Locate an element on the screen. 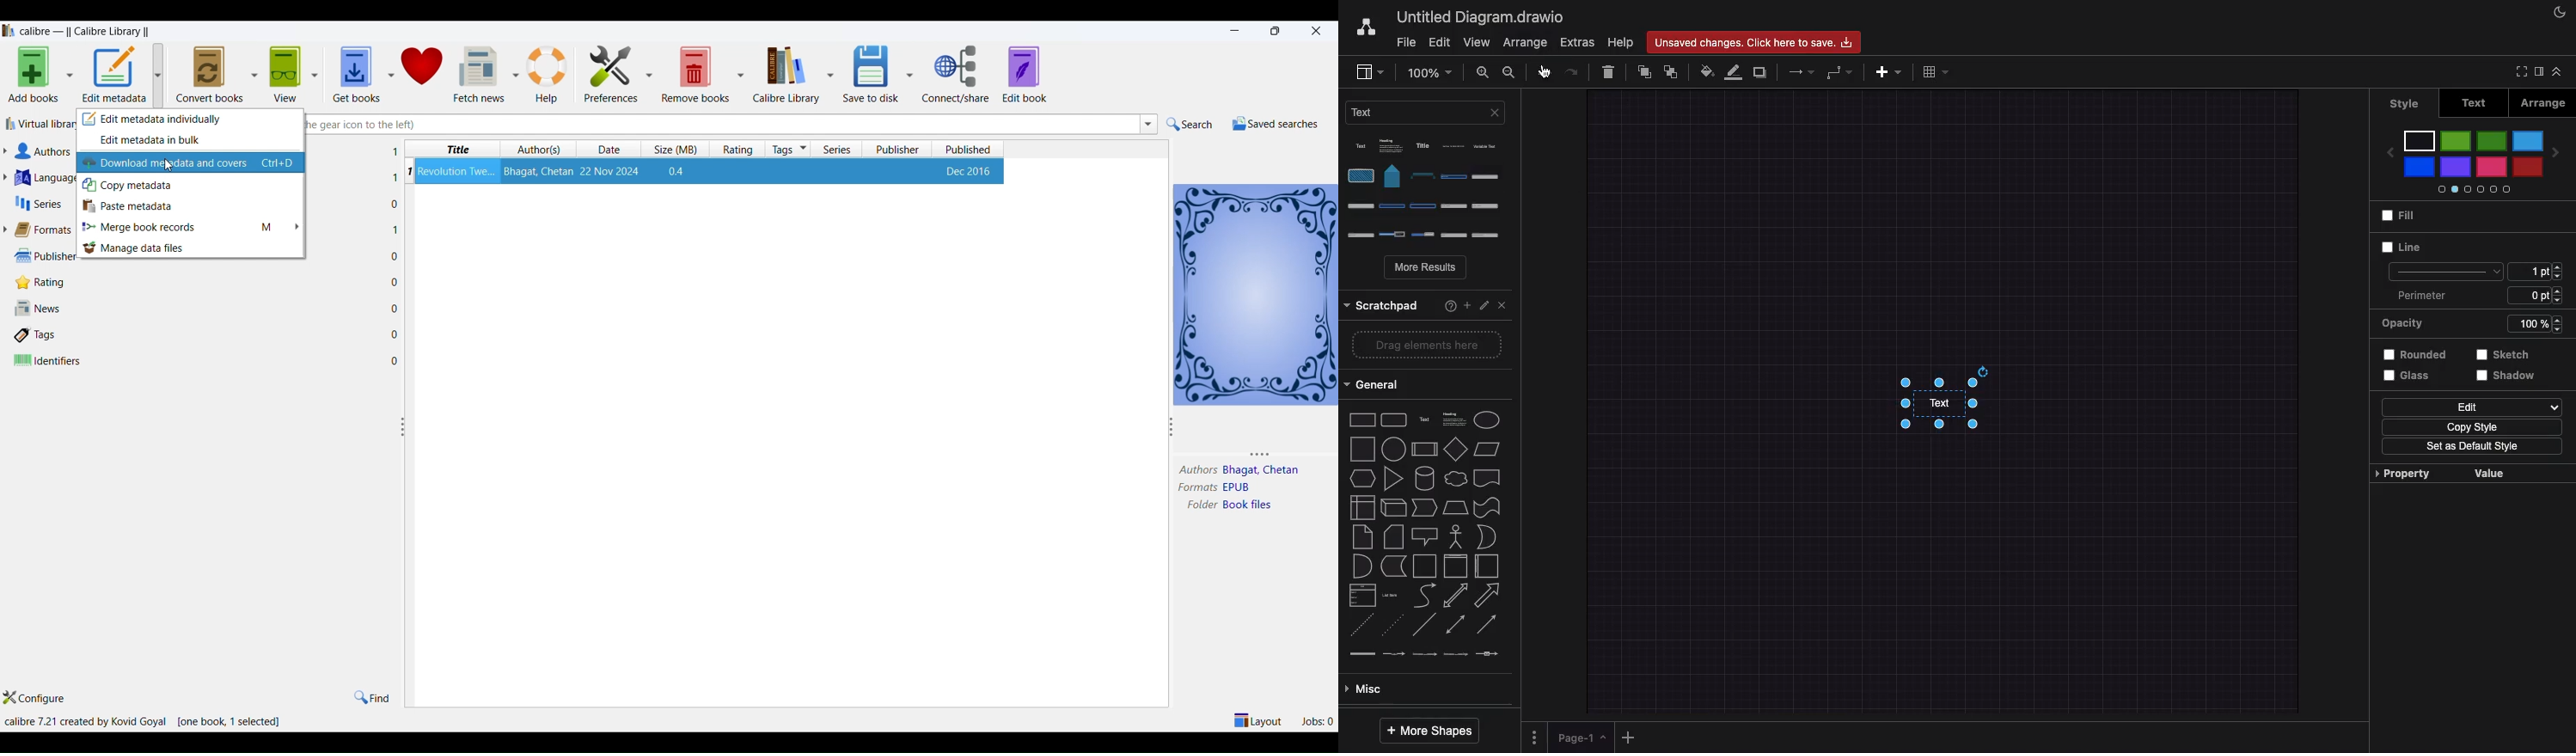 This screenshot has height=756, width=2576. Misc is located at coordinates (1367, 691).